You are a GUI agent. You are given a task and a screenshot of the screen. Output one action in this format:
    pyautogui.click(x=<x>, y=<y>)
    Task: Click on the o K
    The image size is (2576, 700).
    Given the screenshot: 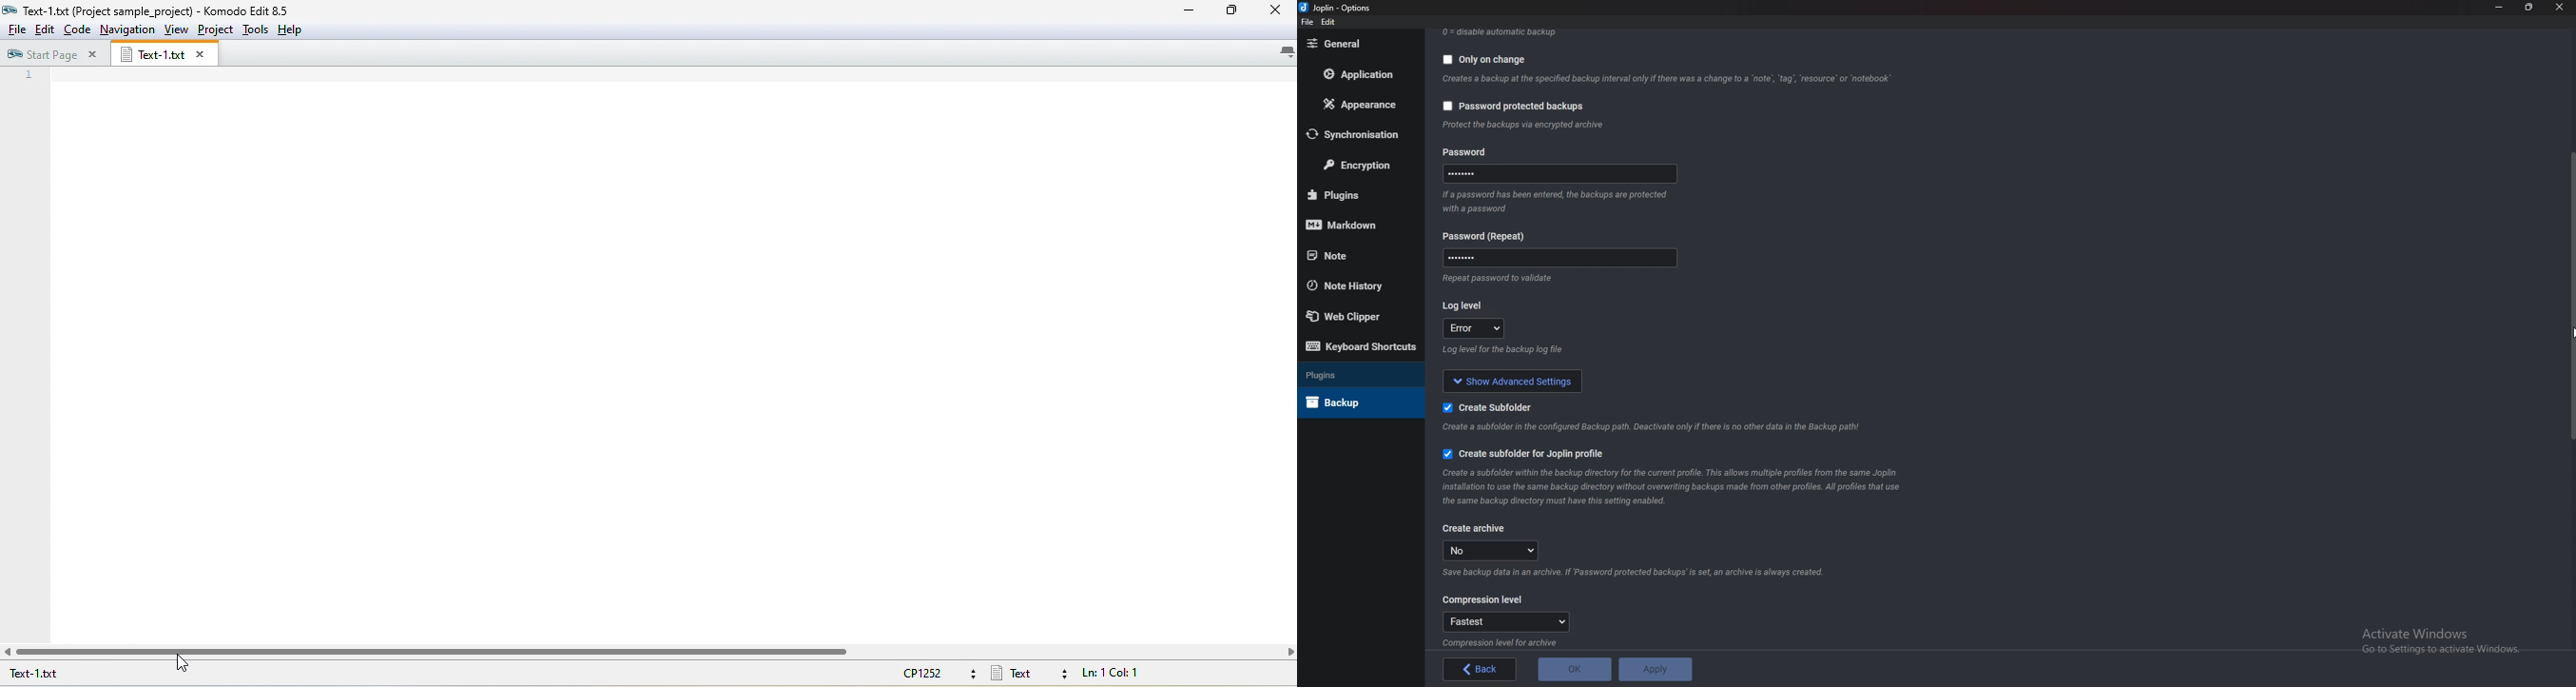 What is the action you would take?
    pyautogui.click(x=1576, y=670)
    